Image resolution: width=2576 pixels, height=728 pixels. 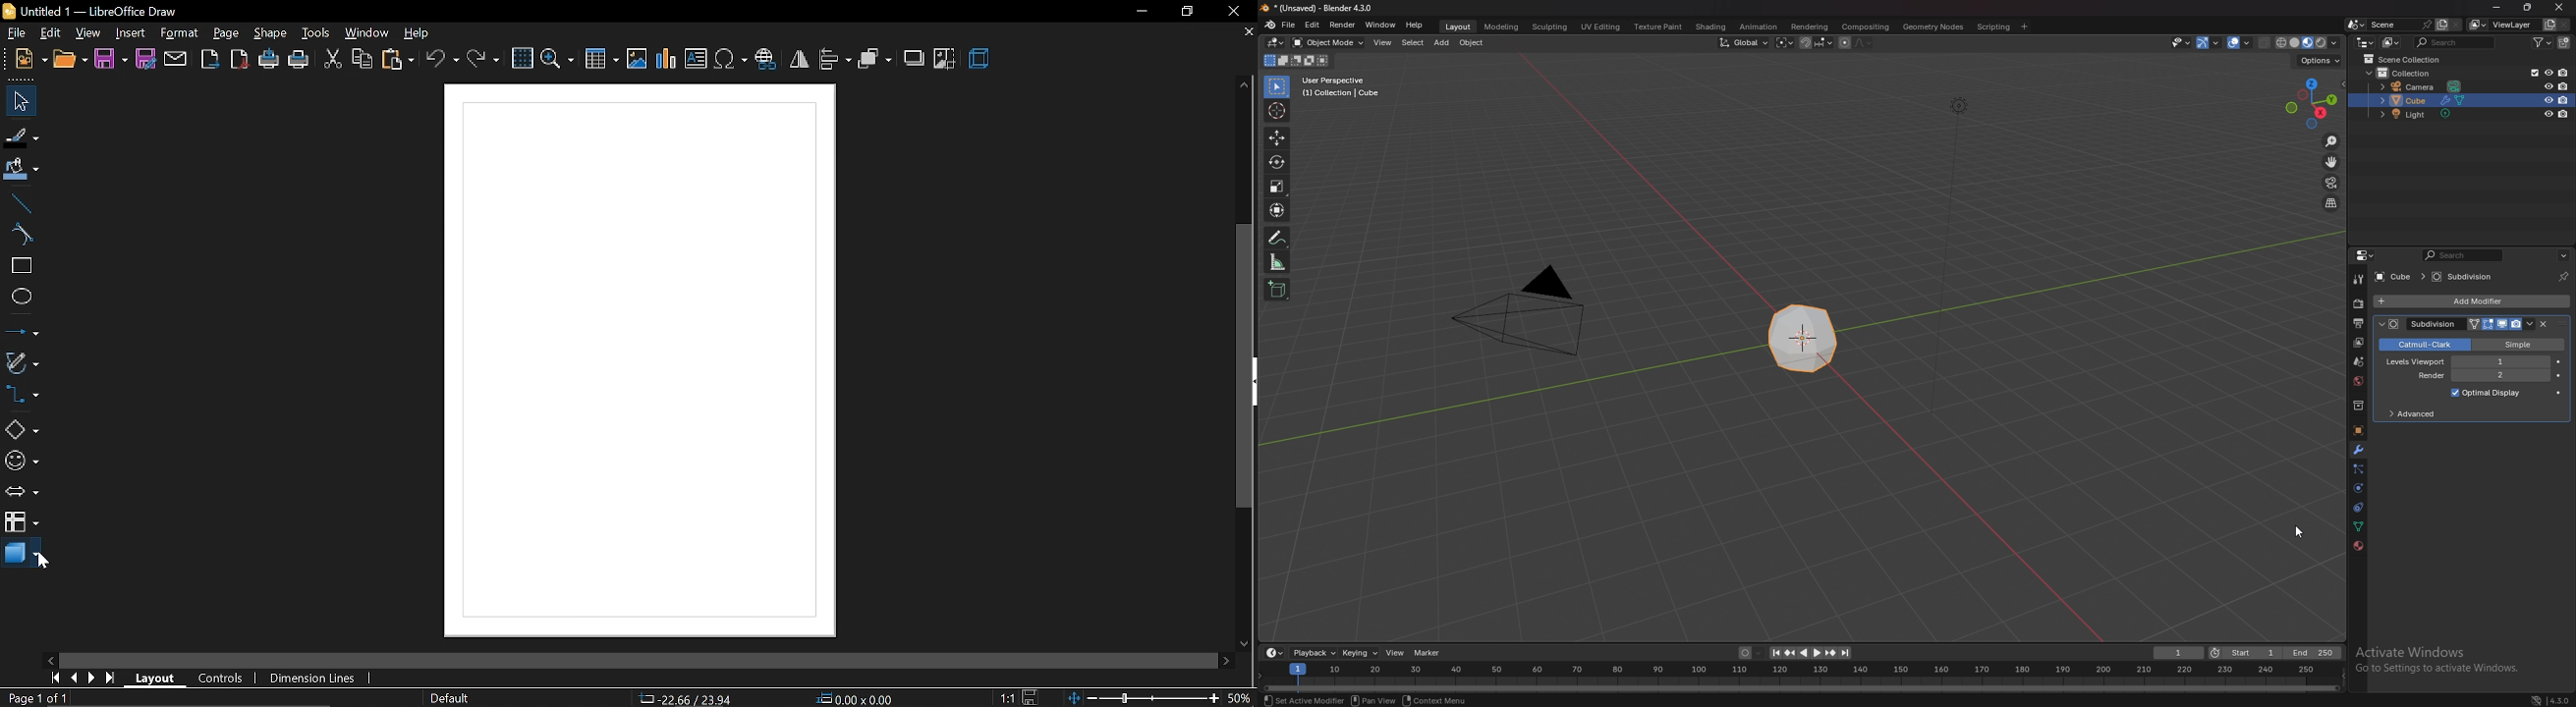 What do you see at coordinates (22, 555) in the screenshot?
I see `3d shapes` at bounding box center [22, 555].